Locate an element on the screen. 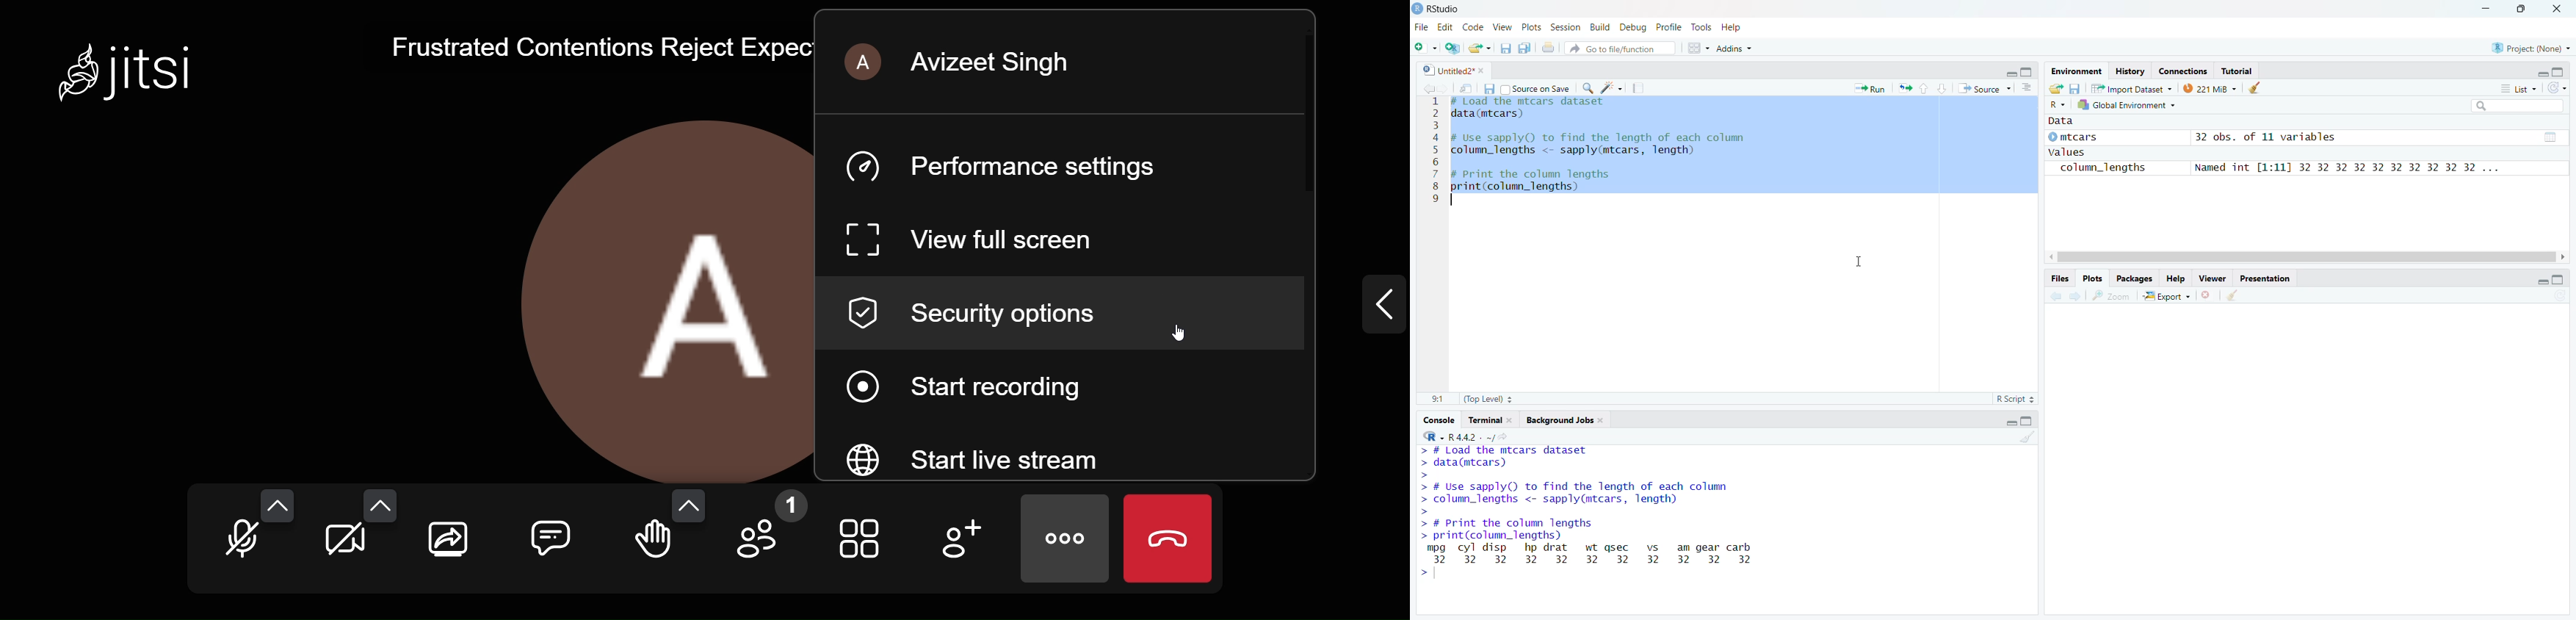 The height and width of the screenshot is (644, 2576). Full Height is located at coordinates (2027, 420).